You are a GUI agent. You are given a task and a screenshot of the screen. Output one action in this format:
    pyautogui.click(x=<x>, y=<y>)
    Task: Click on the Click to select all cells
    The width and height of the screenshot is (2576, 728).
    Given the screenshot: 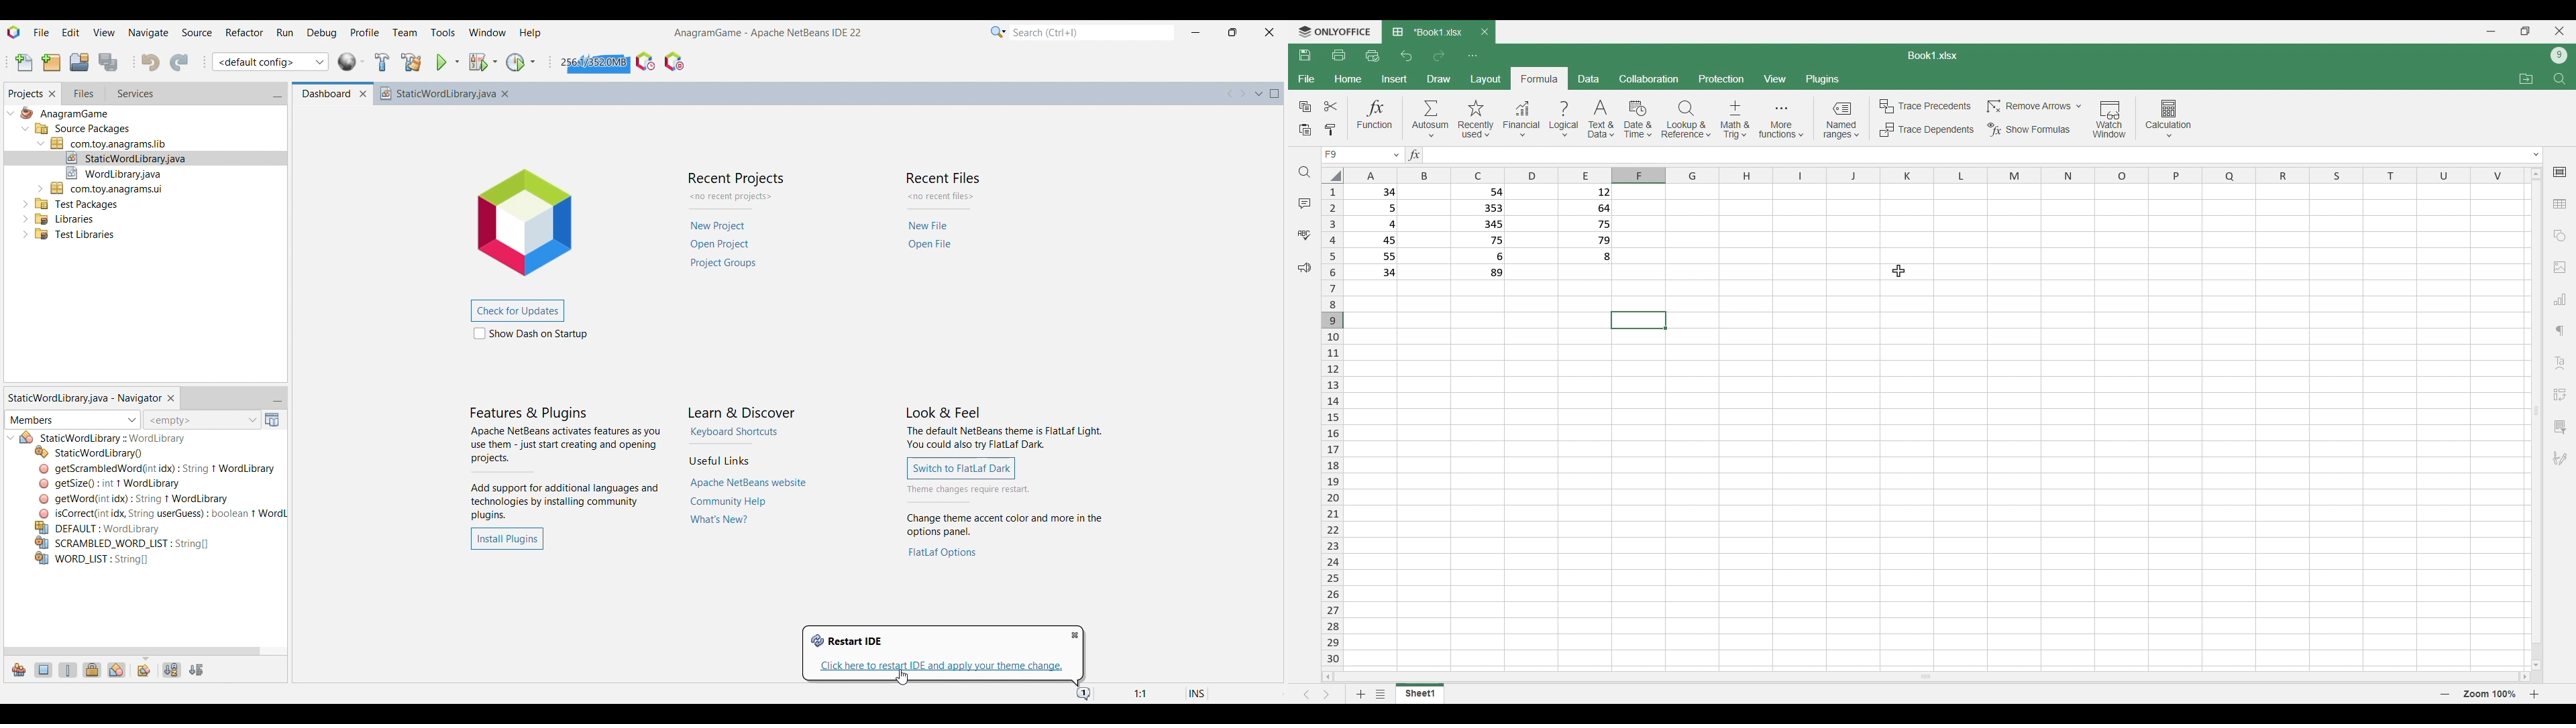 What is the action you would take?
    pyautogui.click(x=1331, y=175)
    